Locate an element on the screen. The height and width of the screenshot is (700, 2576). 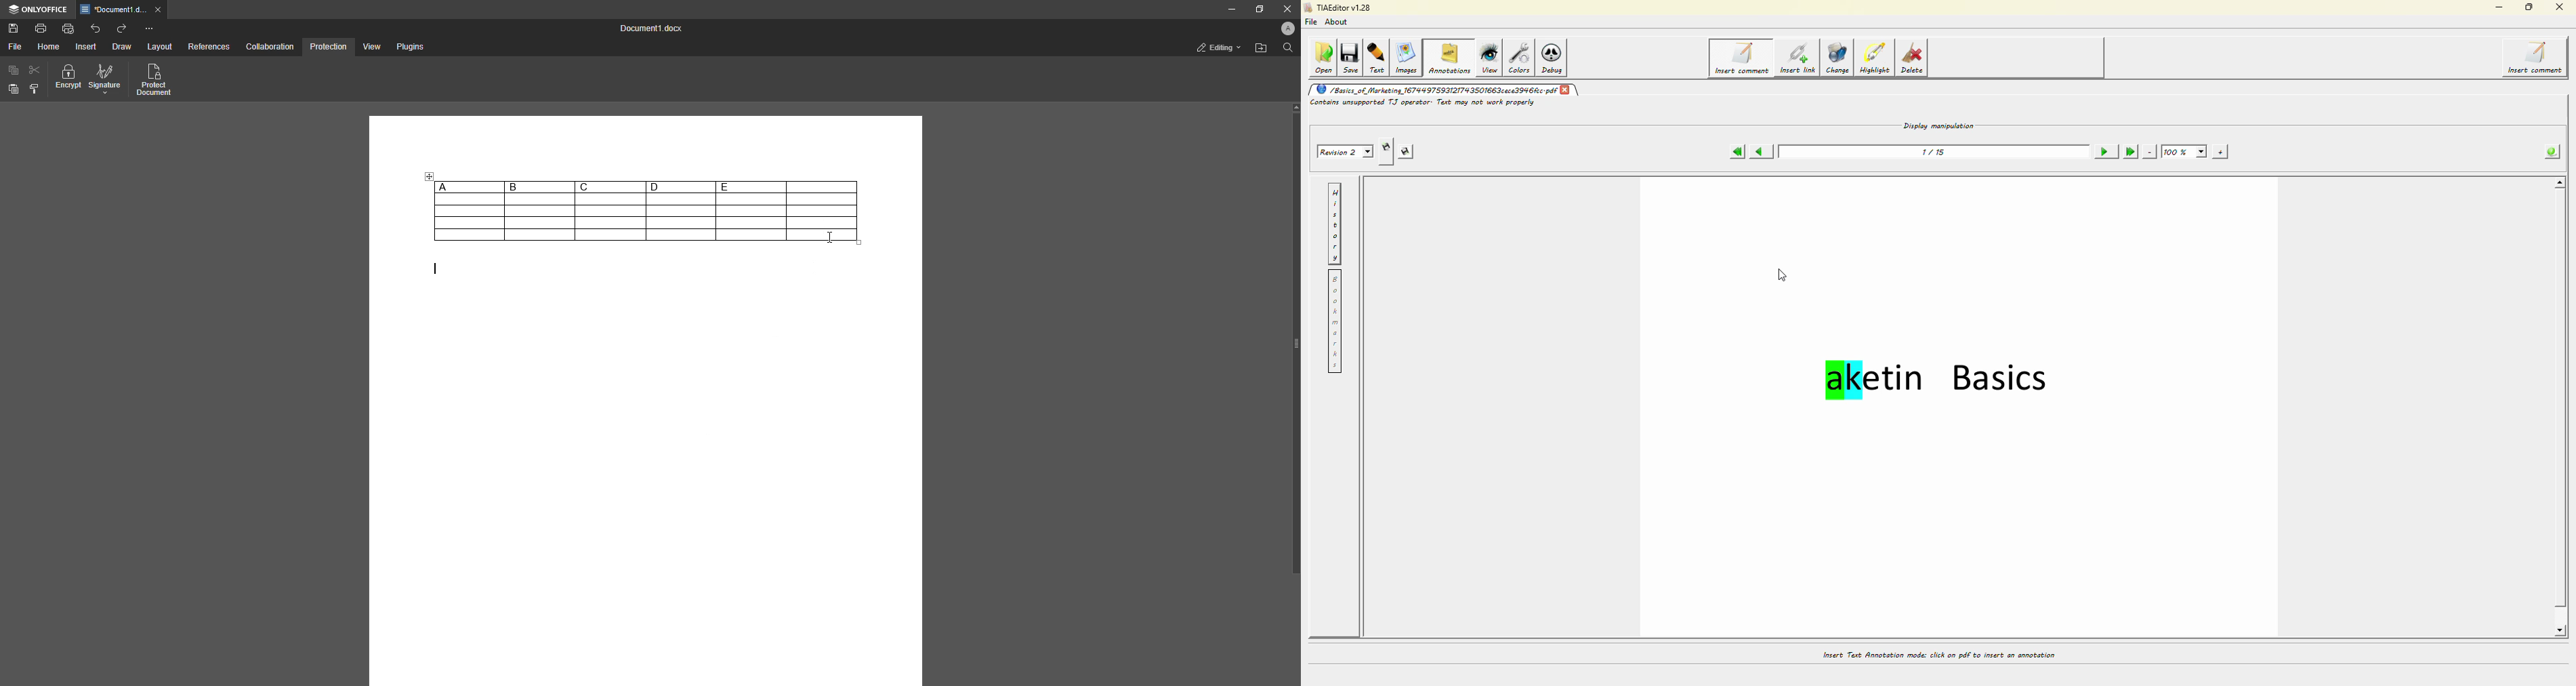
layout is located at coordinates (161, 47).